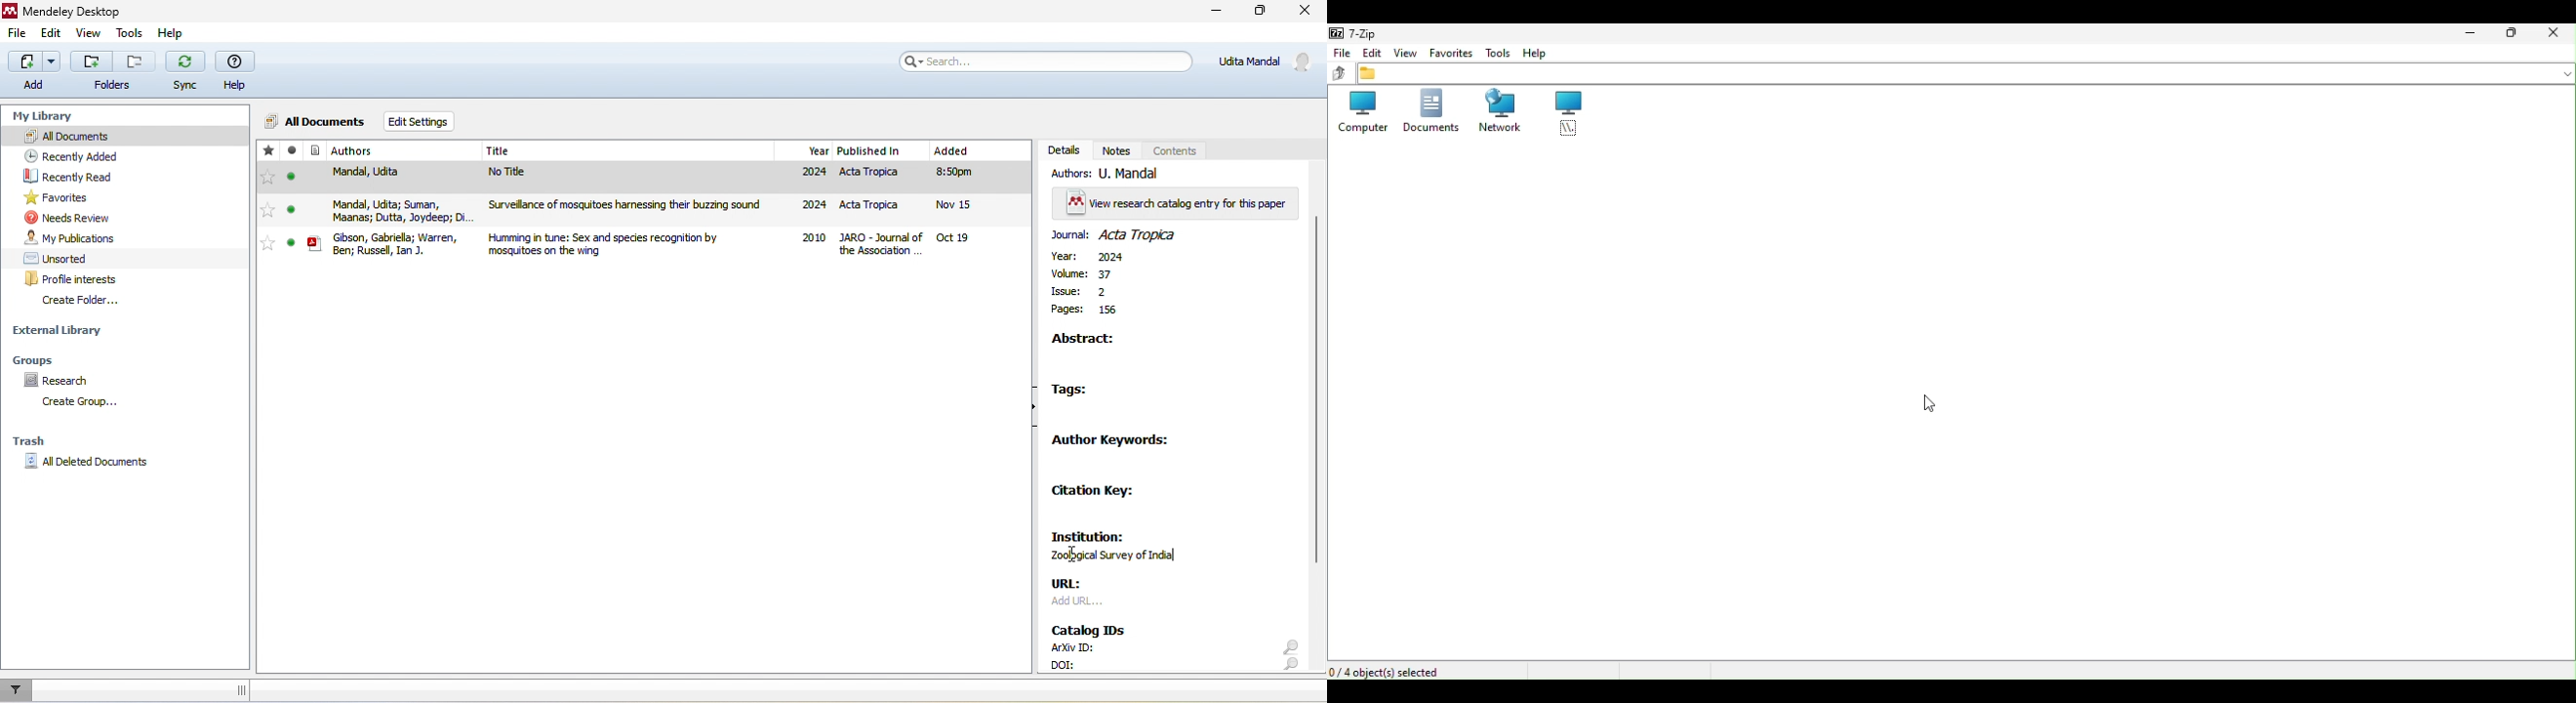 The height and width of the screenshot is (728, 2576). I want to click on favorites toggle, so click(267, 211).